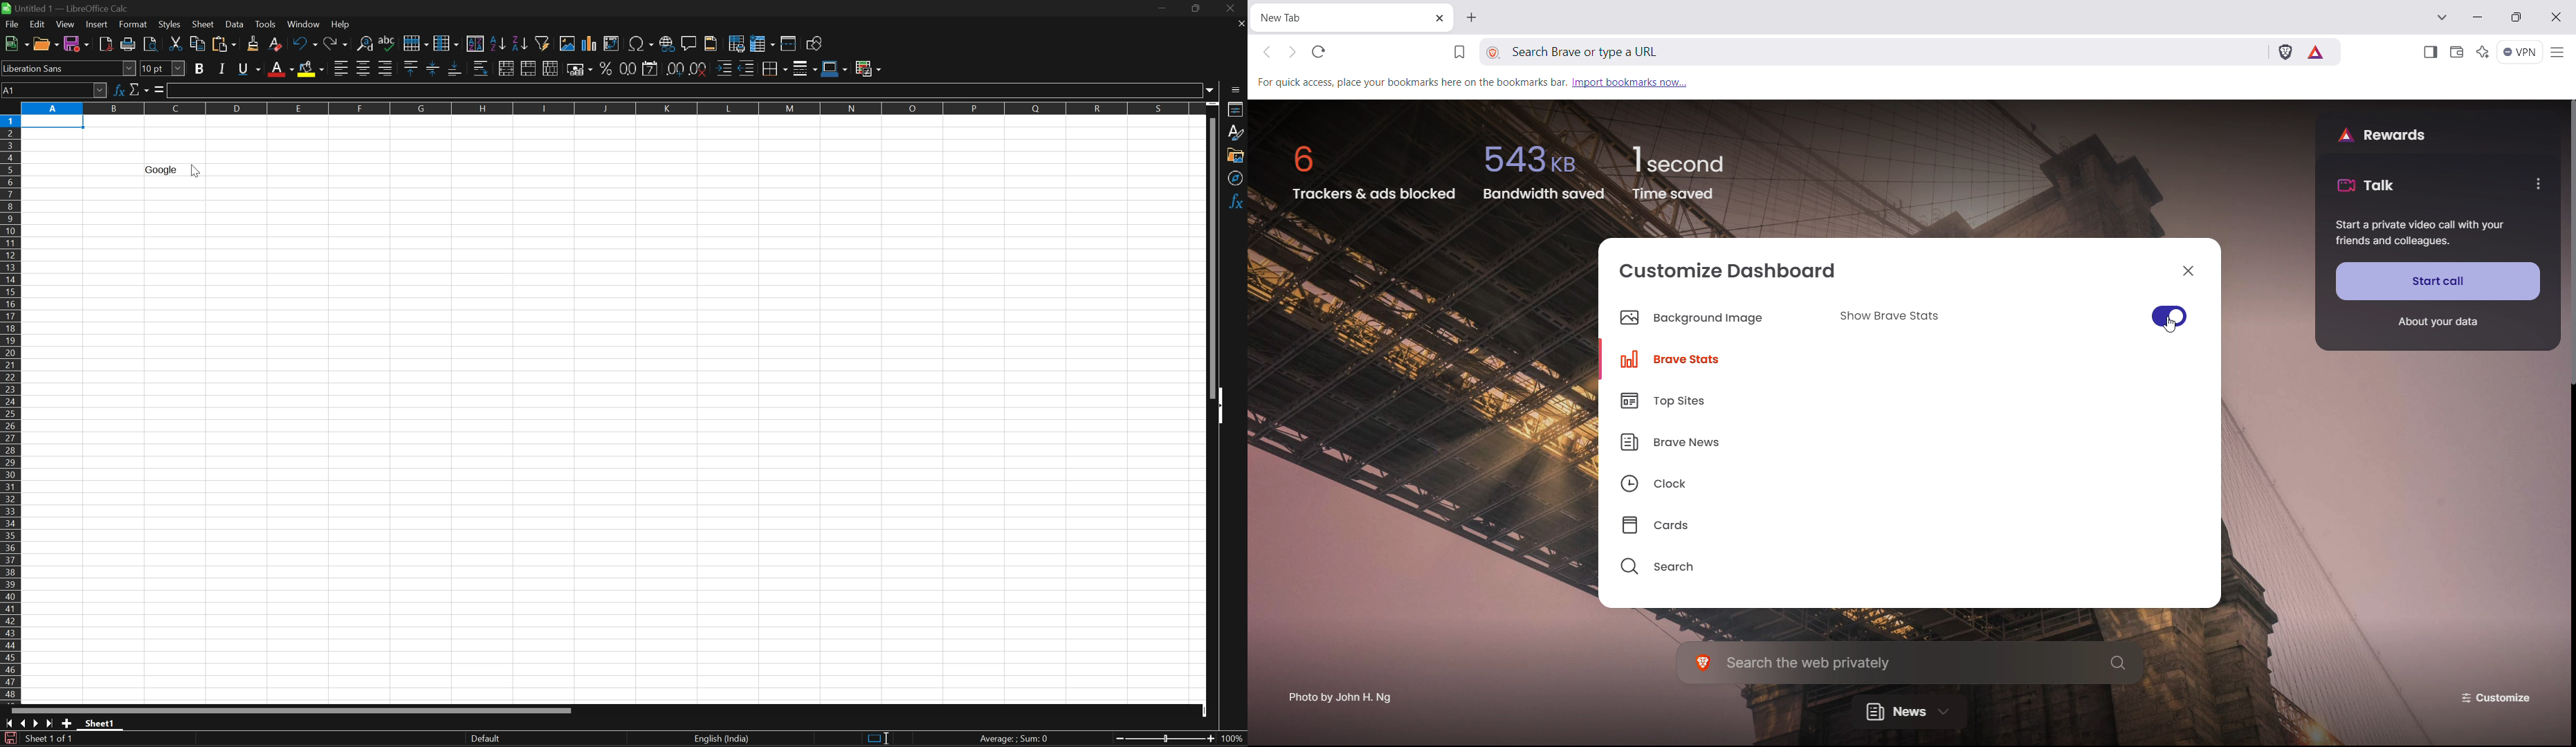 This screenshot has width=2576, height=756. Describe the element at coordinates (568, 42) in the screenshot. I see `Insert image` at that location.